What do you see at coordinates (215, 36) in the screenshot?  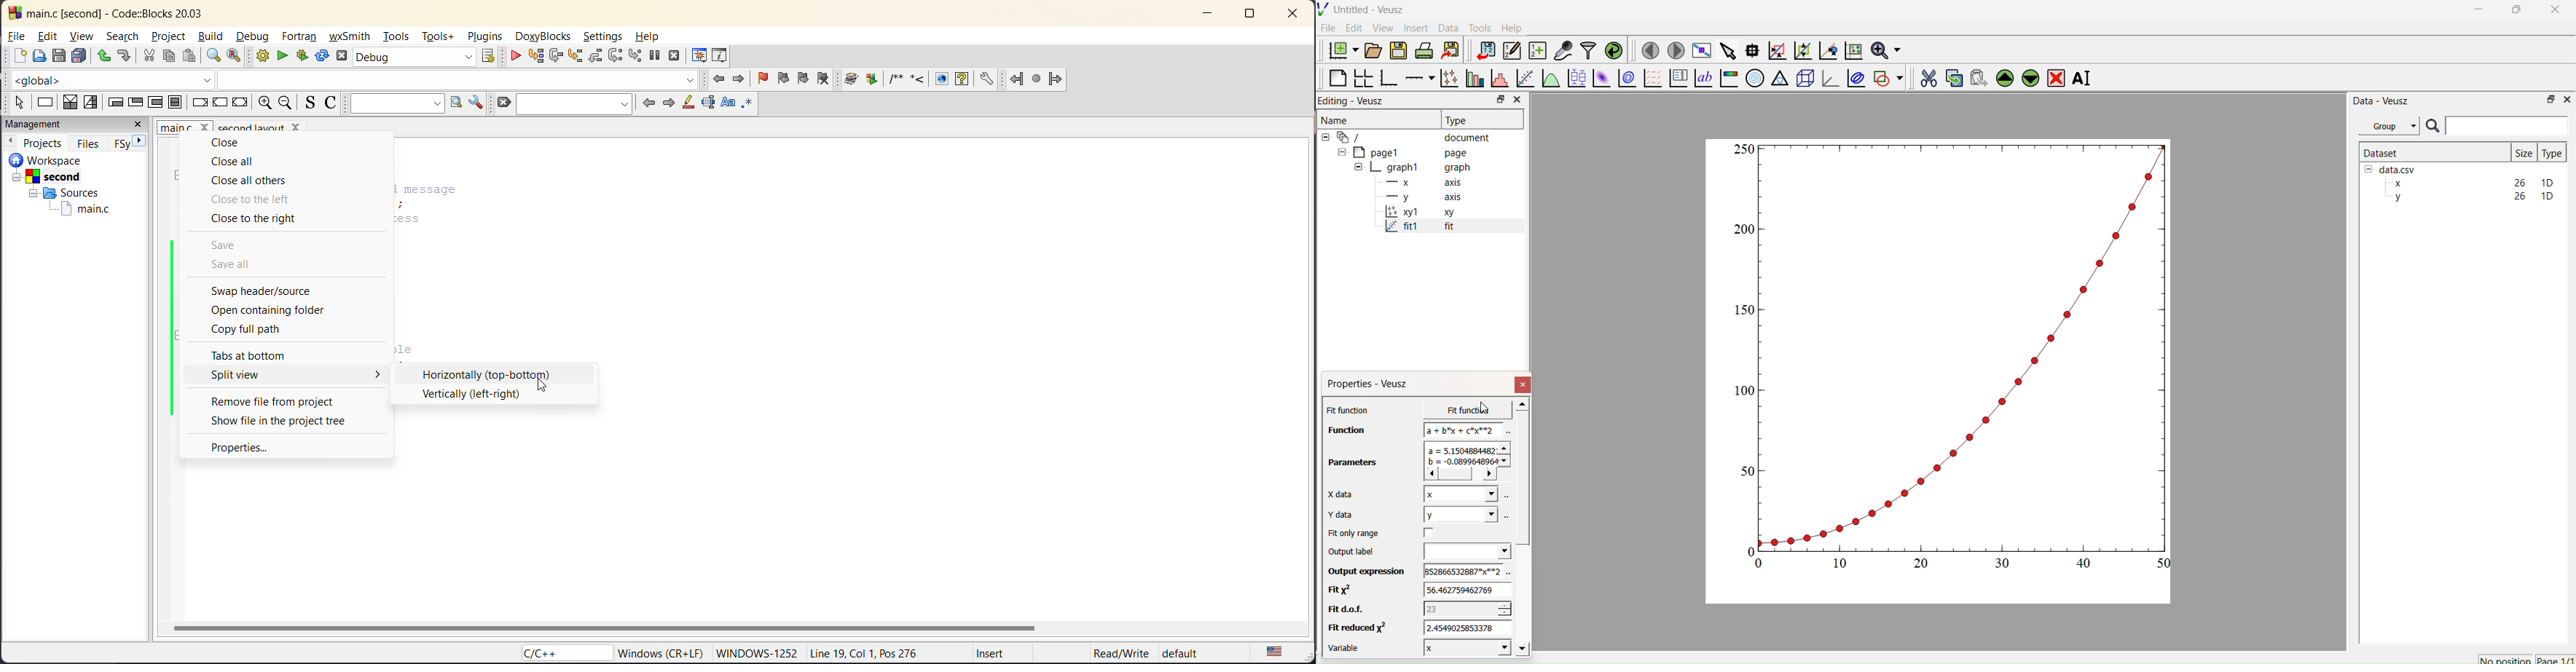 I see `build` at bounding box center [215, 36].